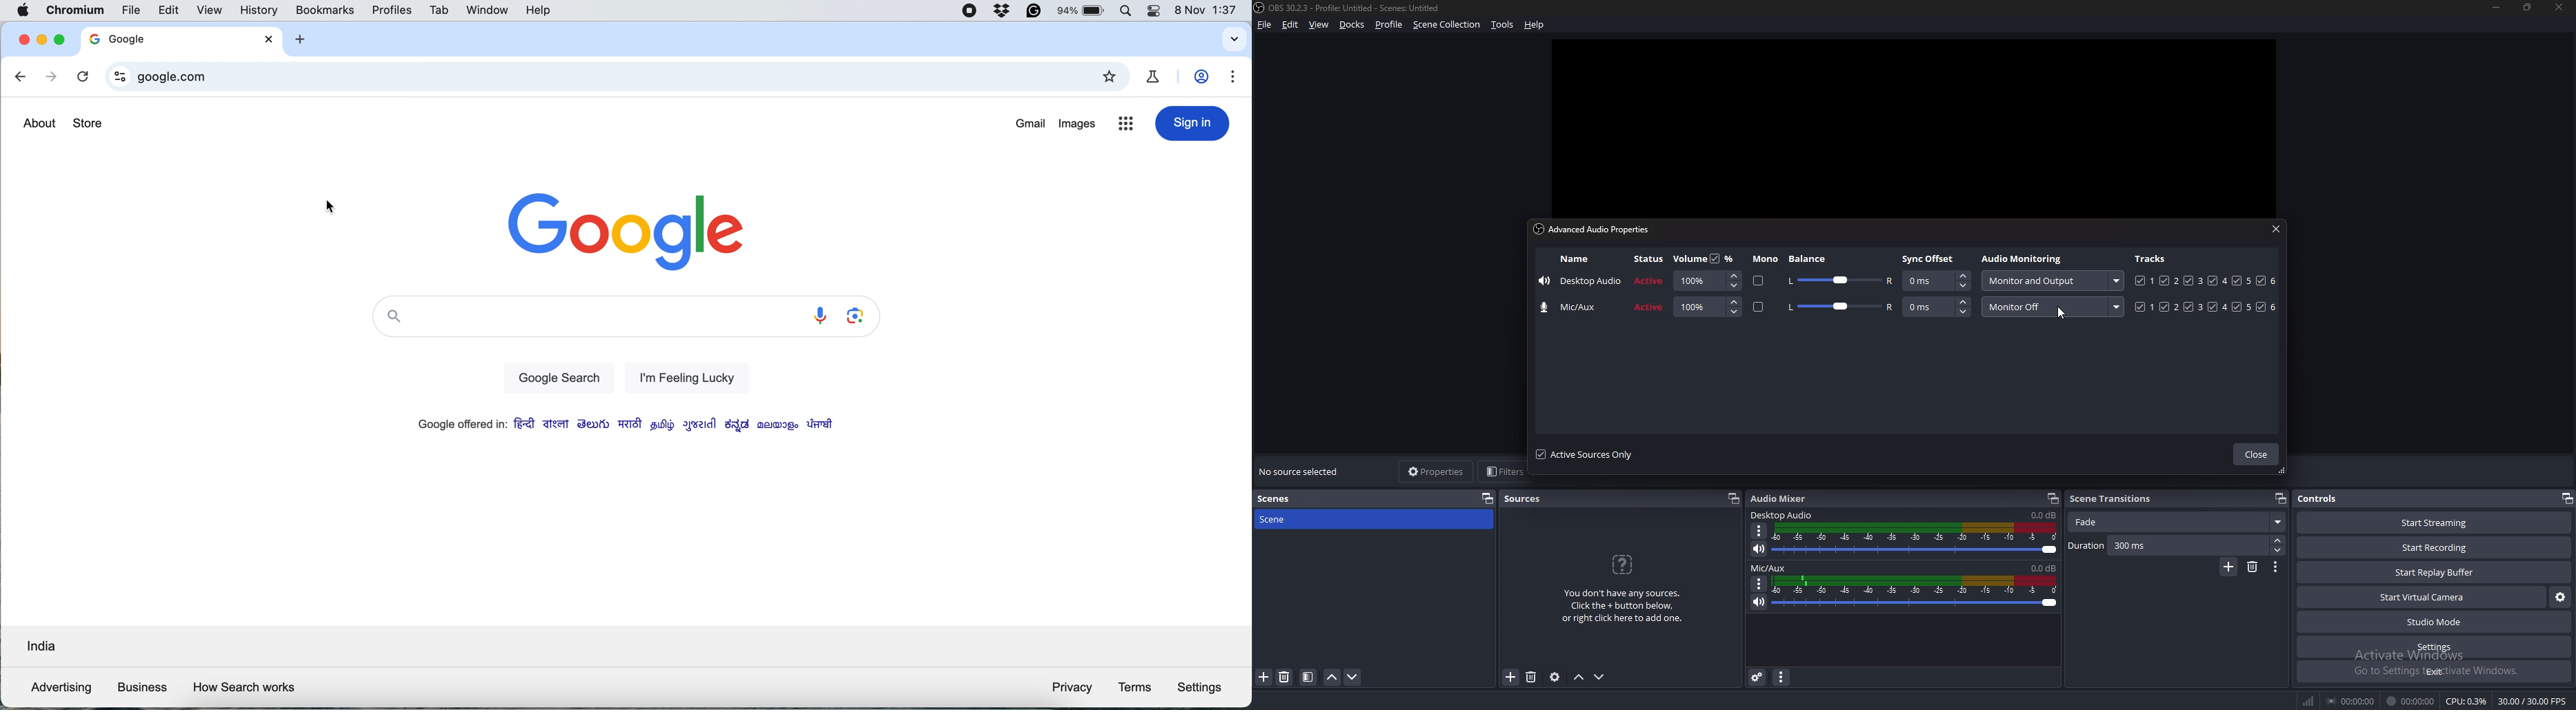 This screenshot has height=728, width=2576. Describe the element at coordinates (1915, 591) in the screenshot. I see `volume adjust` at that location.